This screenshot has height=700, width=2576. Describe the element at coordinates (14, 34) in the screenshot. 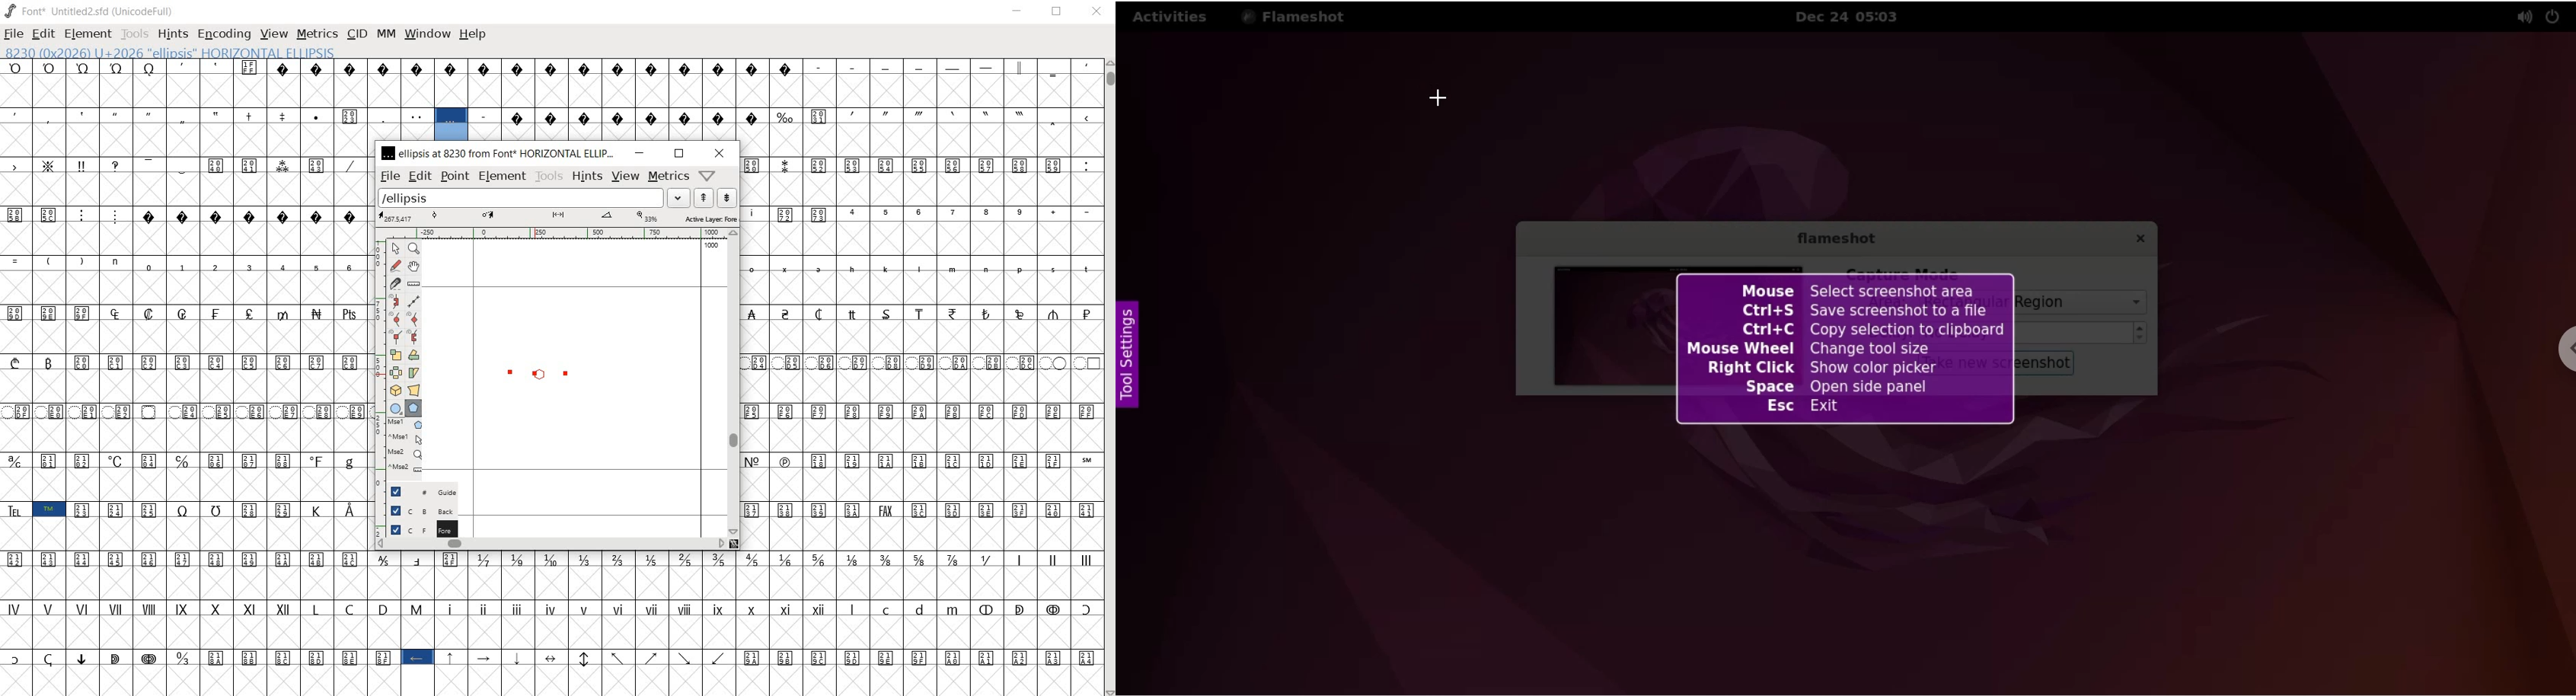

I see `FILE` at that location.